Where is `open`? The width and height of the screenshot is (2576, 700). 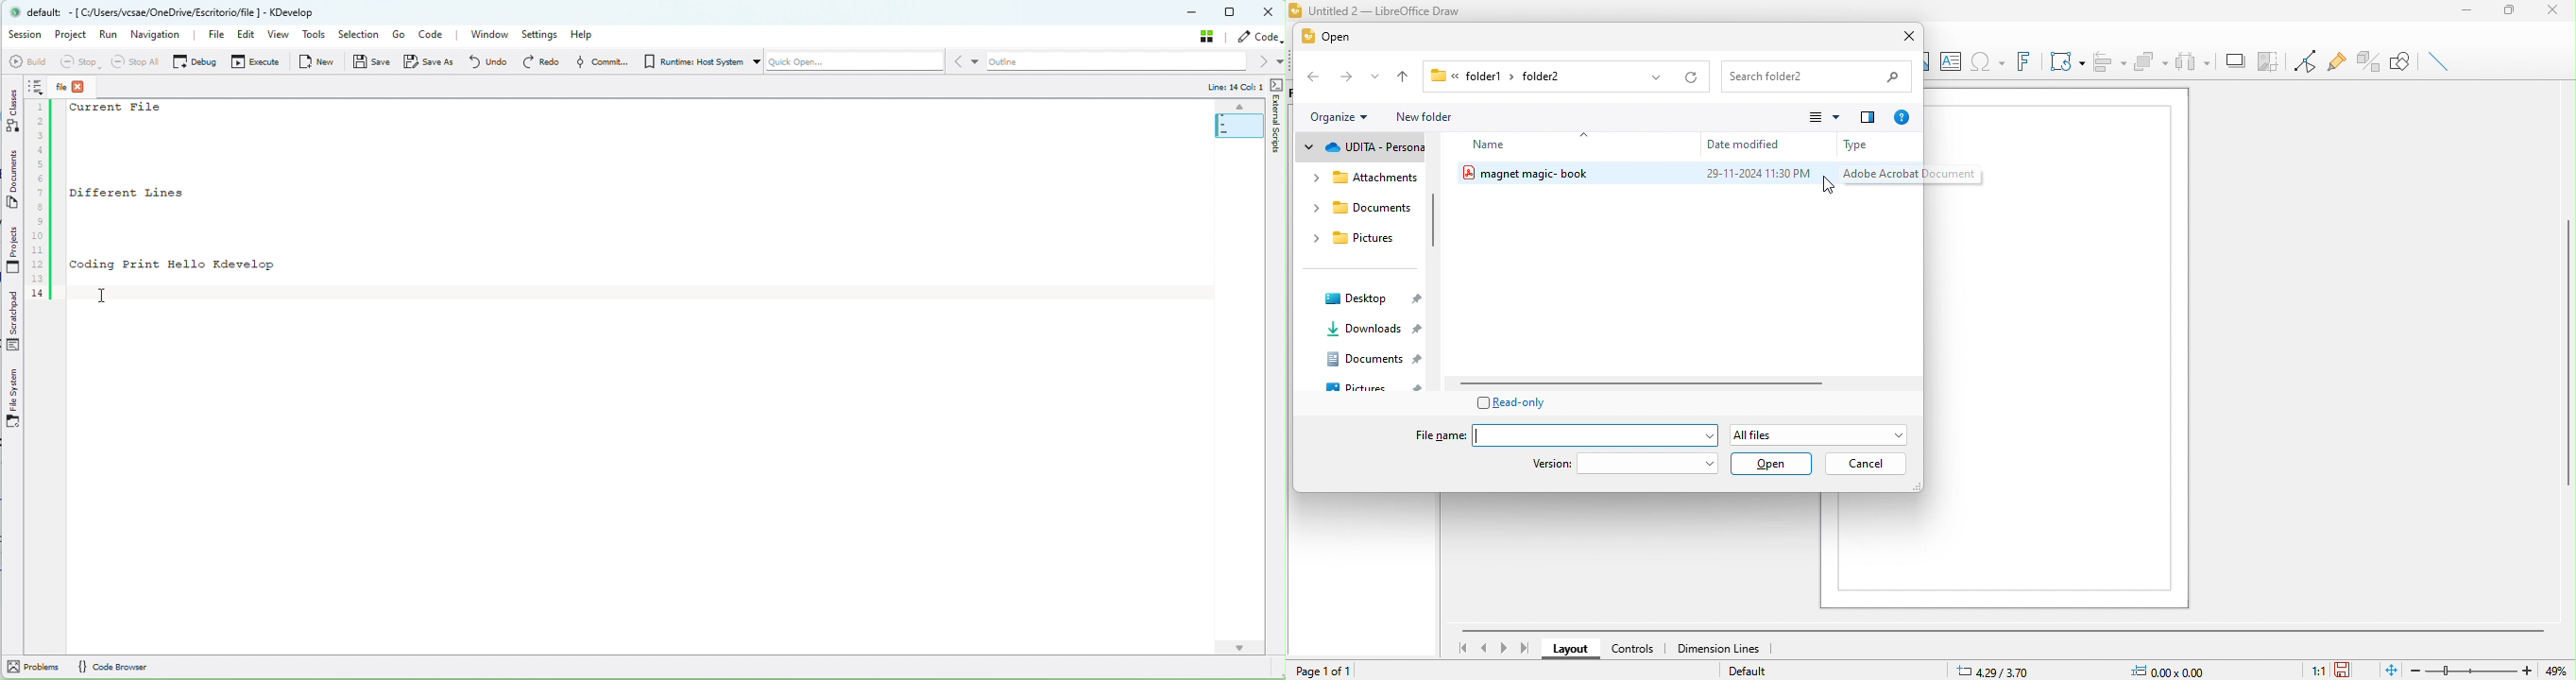
open is located at coordinates (1772, 464).